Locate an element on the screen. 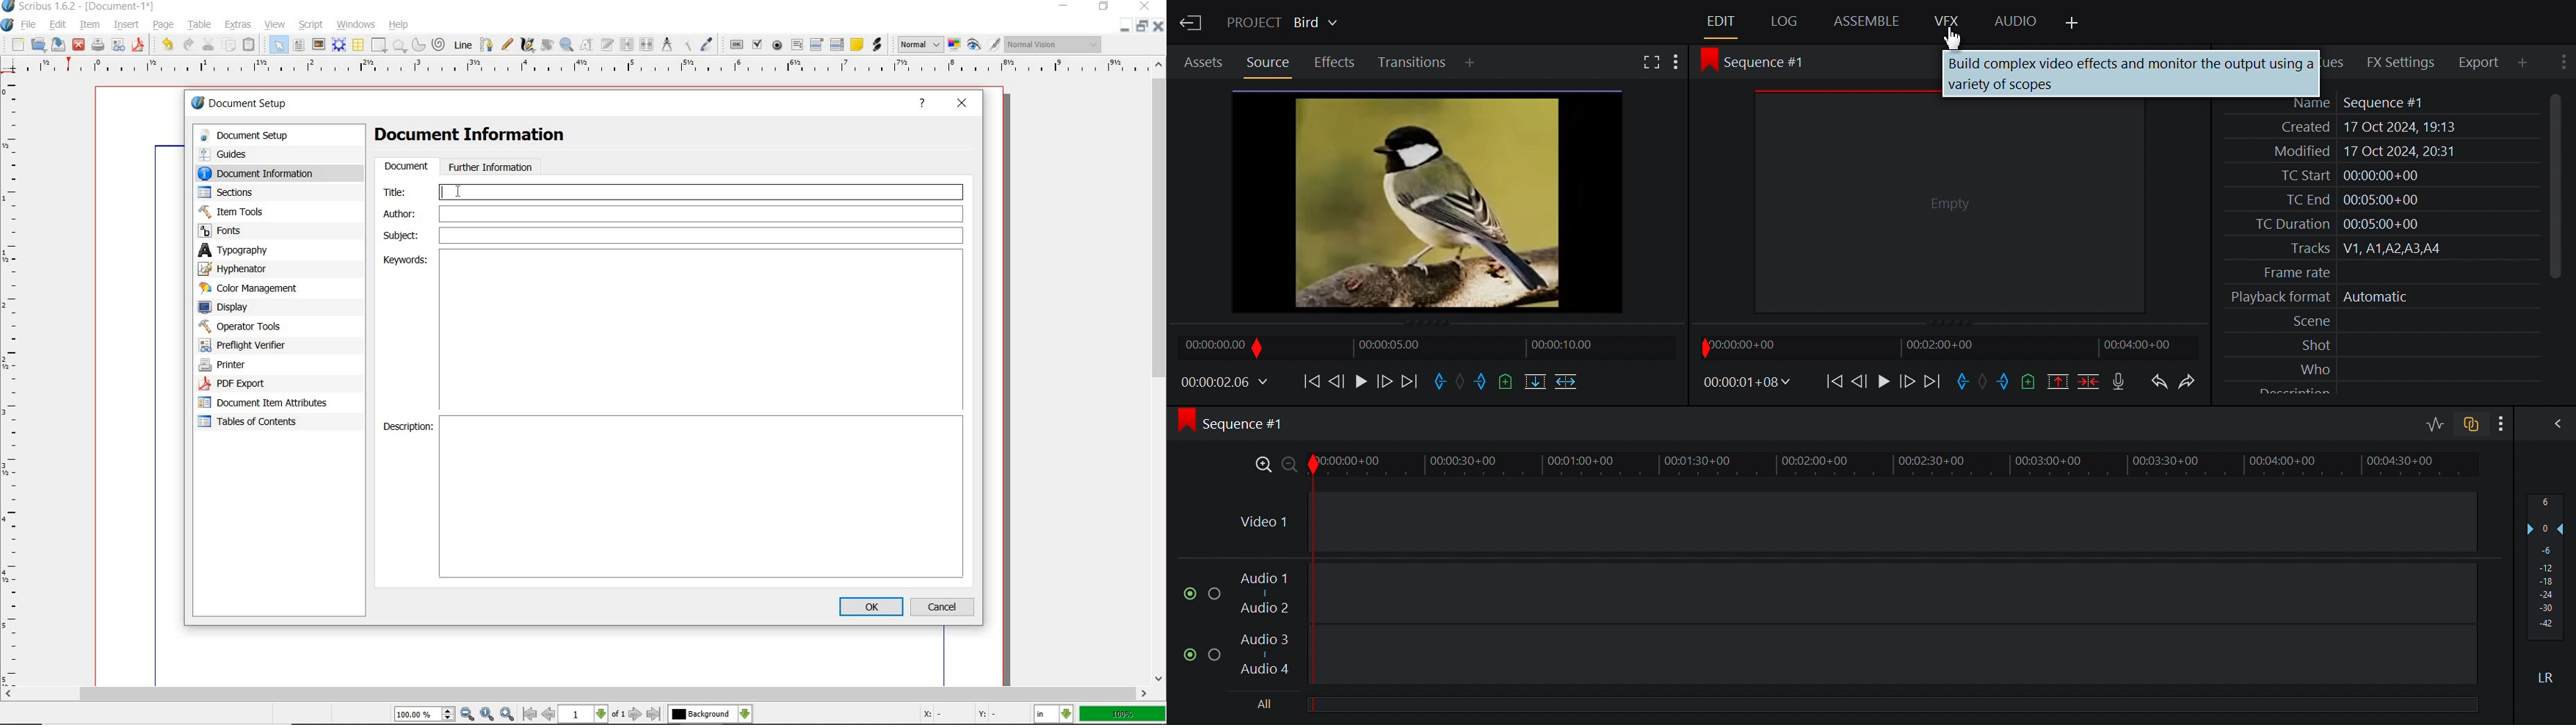  typography is located at coordinates (253, 250).